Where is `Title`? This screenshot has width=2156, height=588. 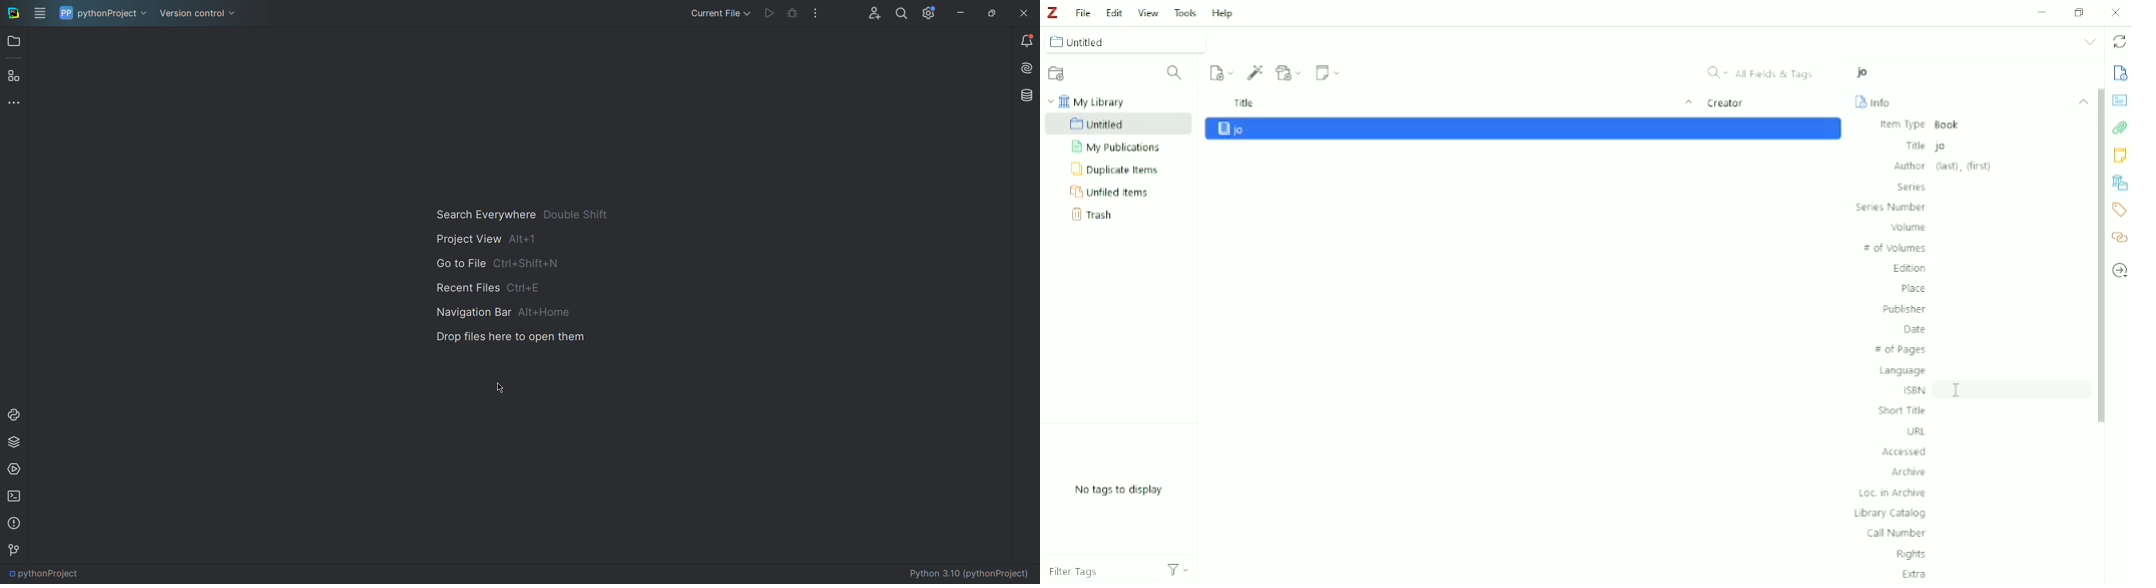
Title is located at coordinates (1460, 103).